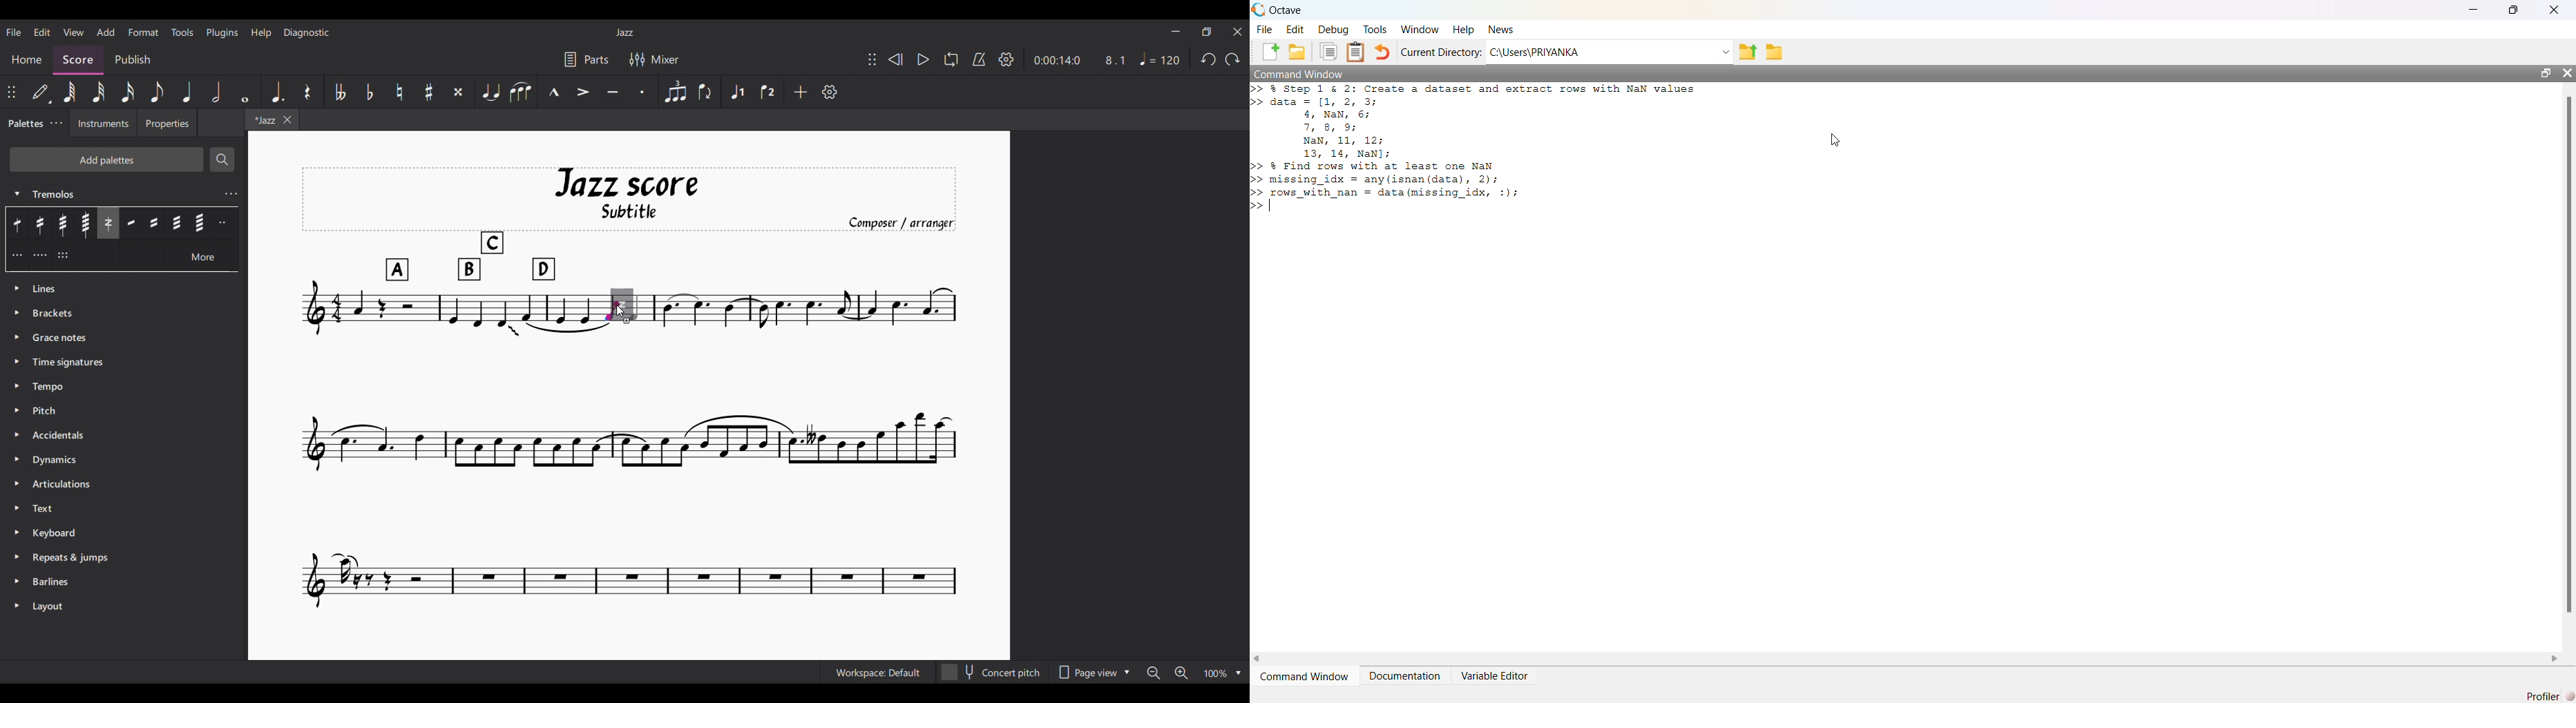  What do you see at coordinates (1747, 53) in the screenshot?
I see `previous folder` at bounding box center [1747, 53].